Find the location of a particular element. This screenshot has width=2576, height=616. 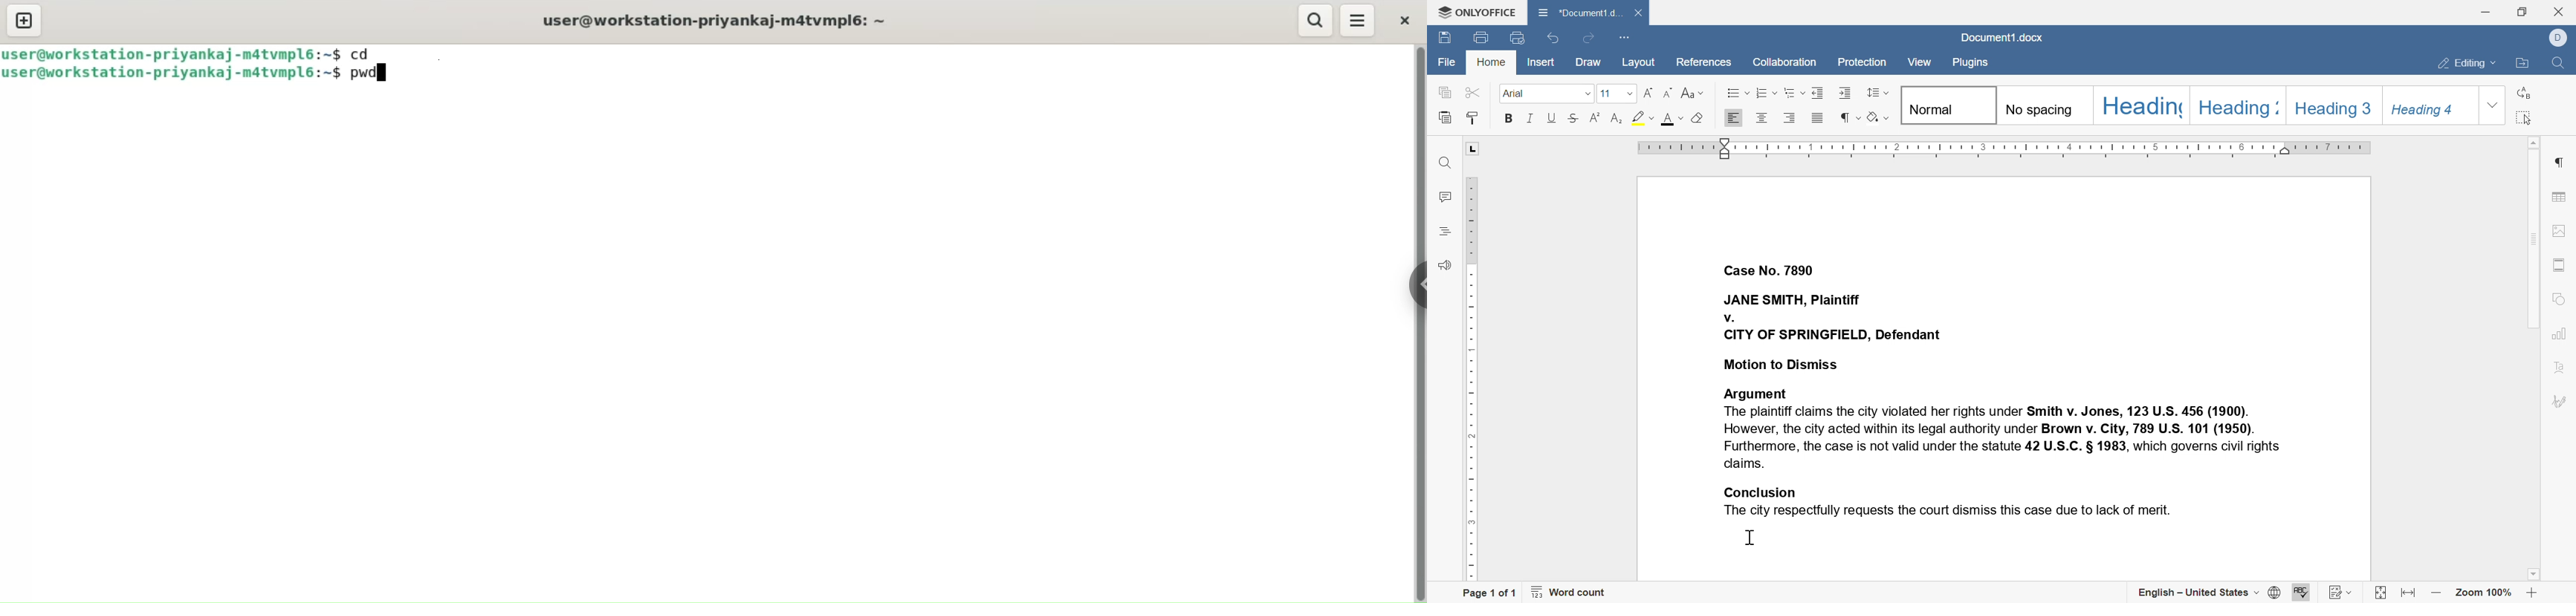

spell checking is located at coordinates (2302, 593).